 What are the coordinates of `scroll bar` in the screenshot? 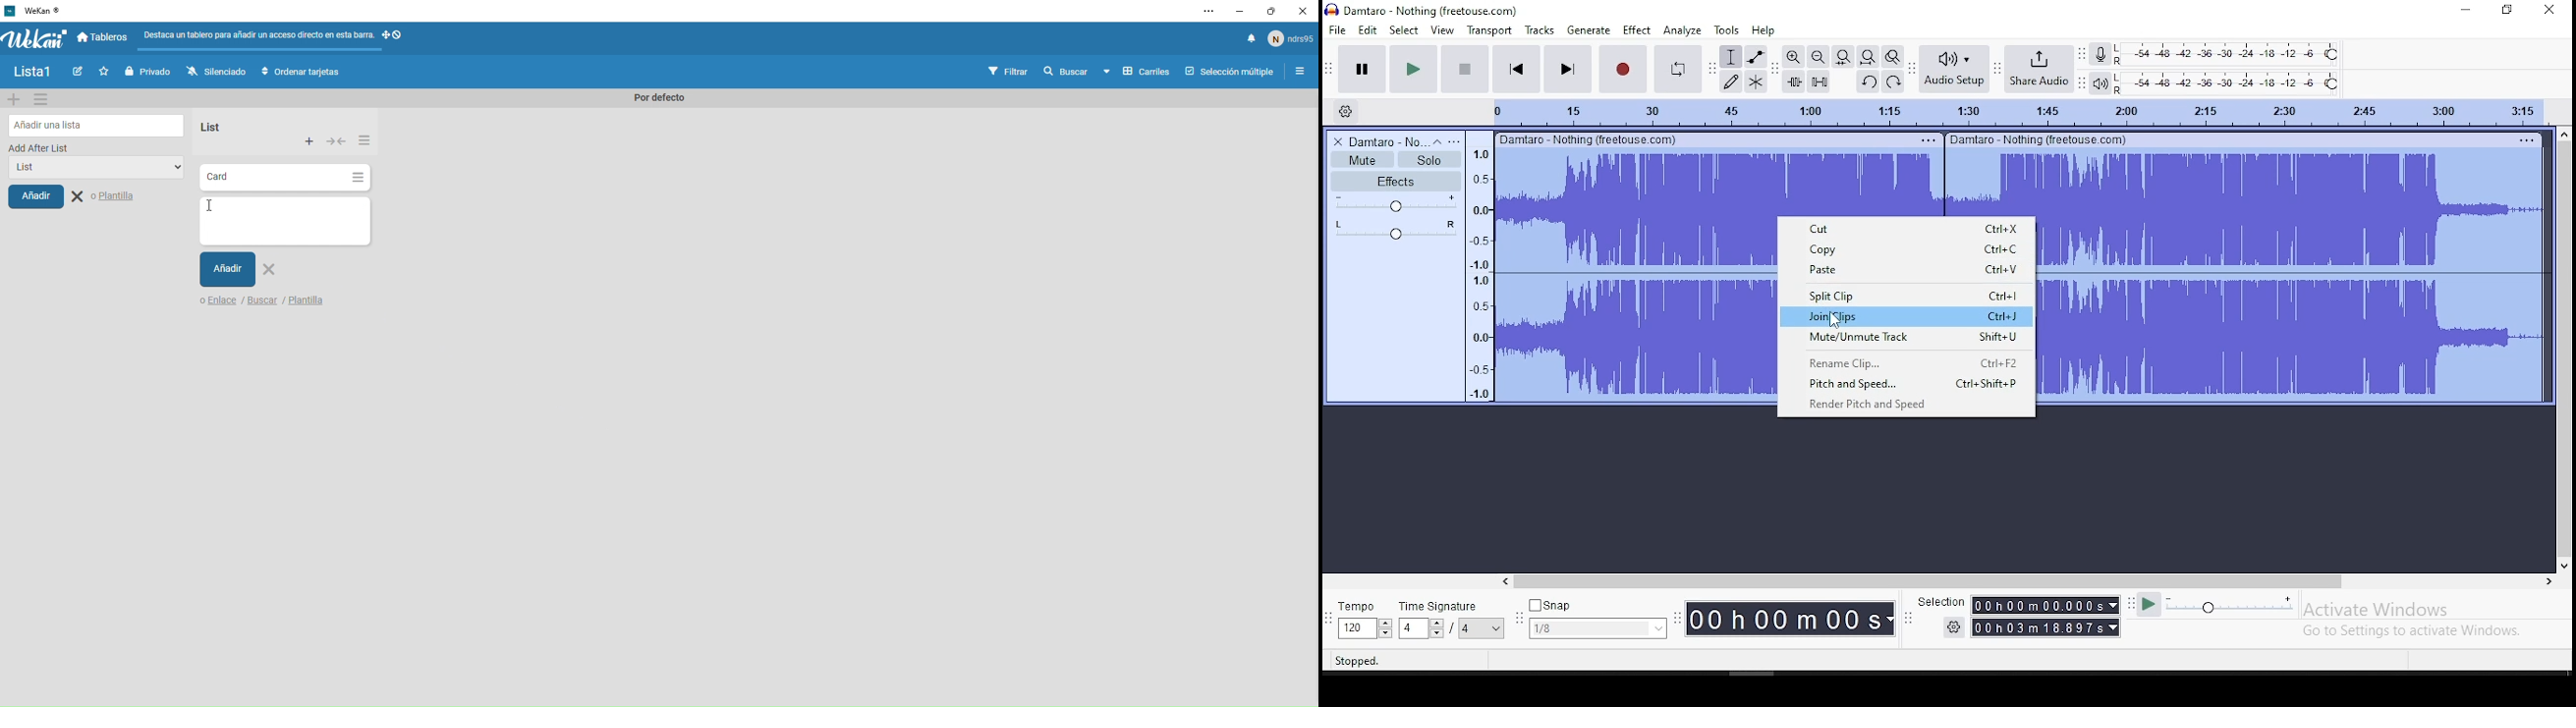 It's located at (2564, 350).